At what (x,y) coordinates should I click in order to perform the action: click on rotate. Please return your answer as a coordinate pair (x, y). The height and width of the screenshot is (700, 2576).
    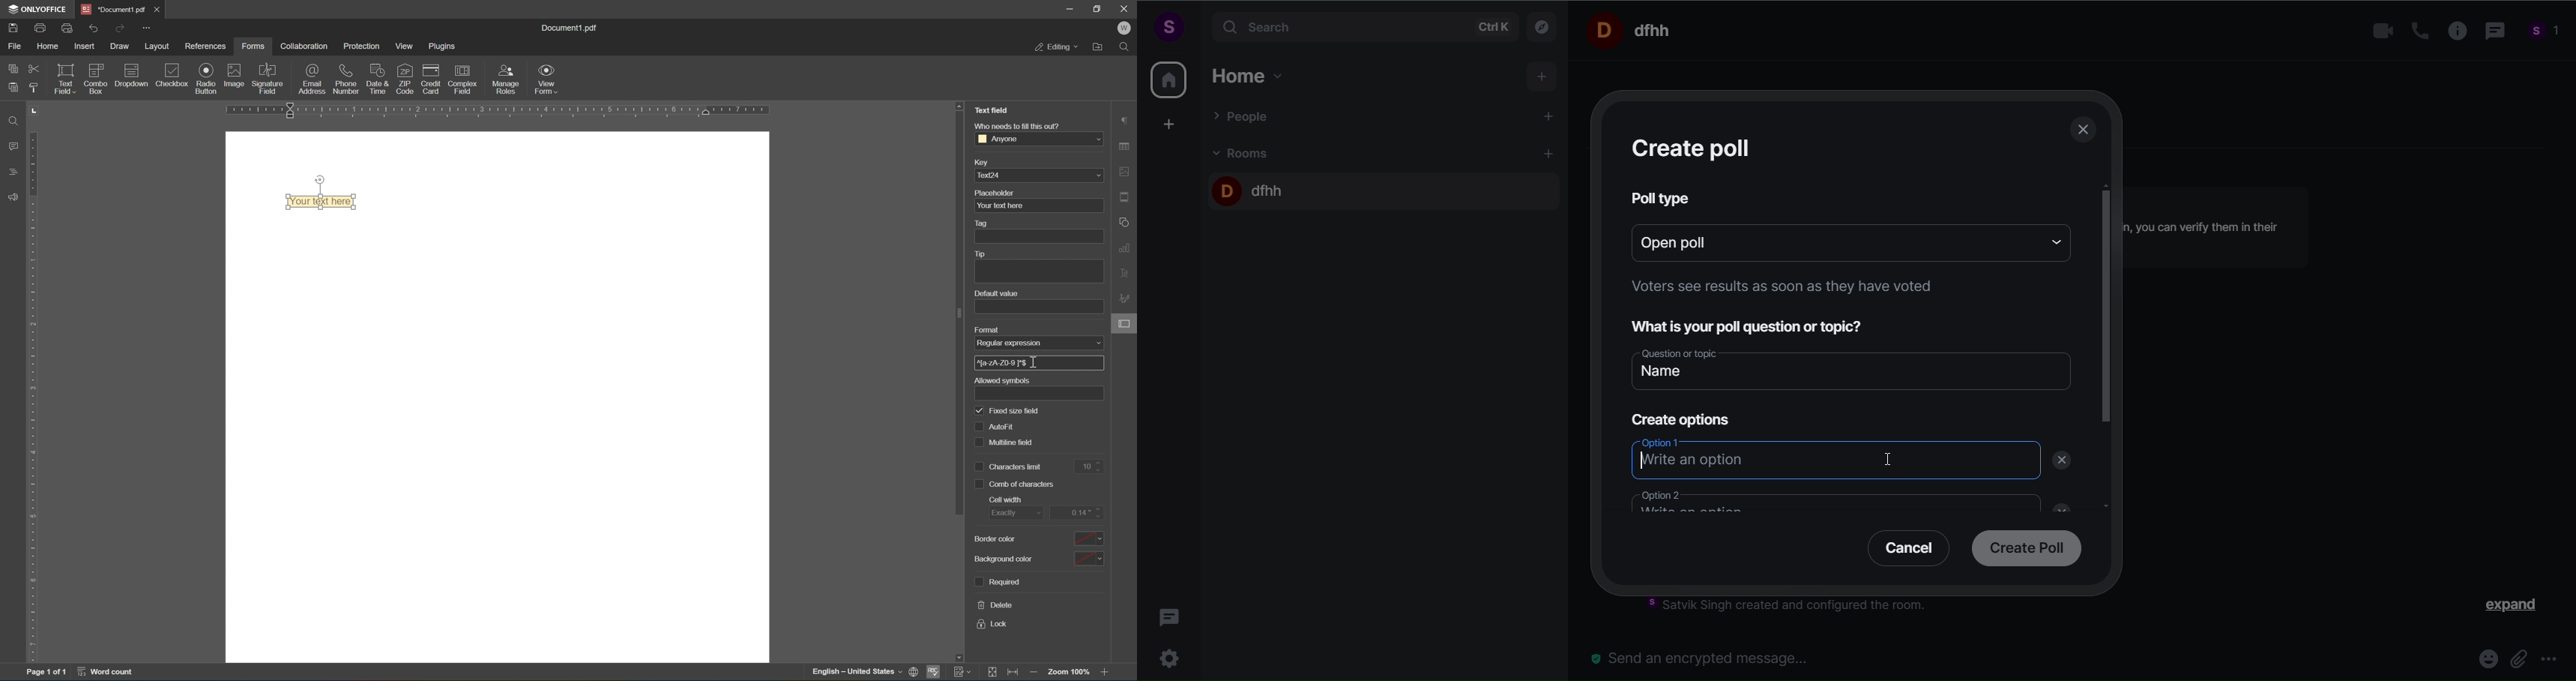
    Looking at the image, I should click on (320, 180).